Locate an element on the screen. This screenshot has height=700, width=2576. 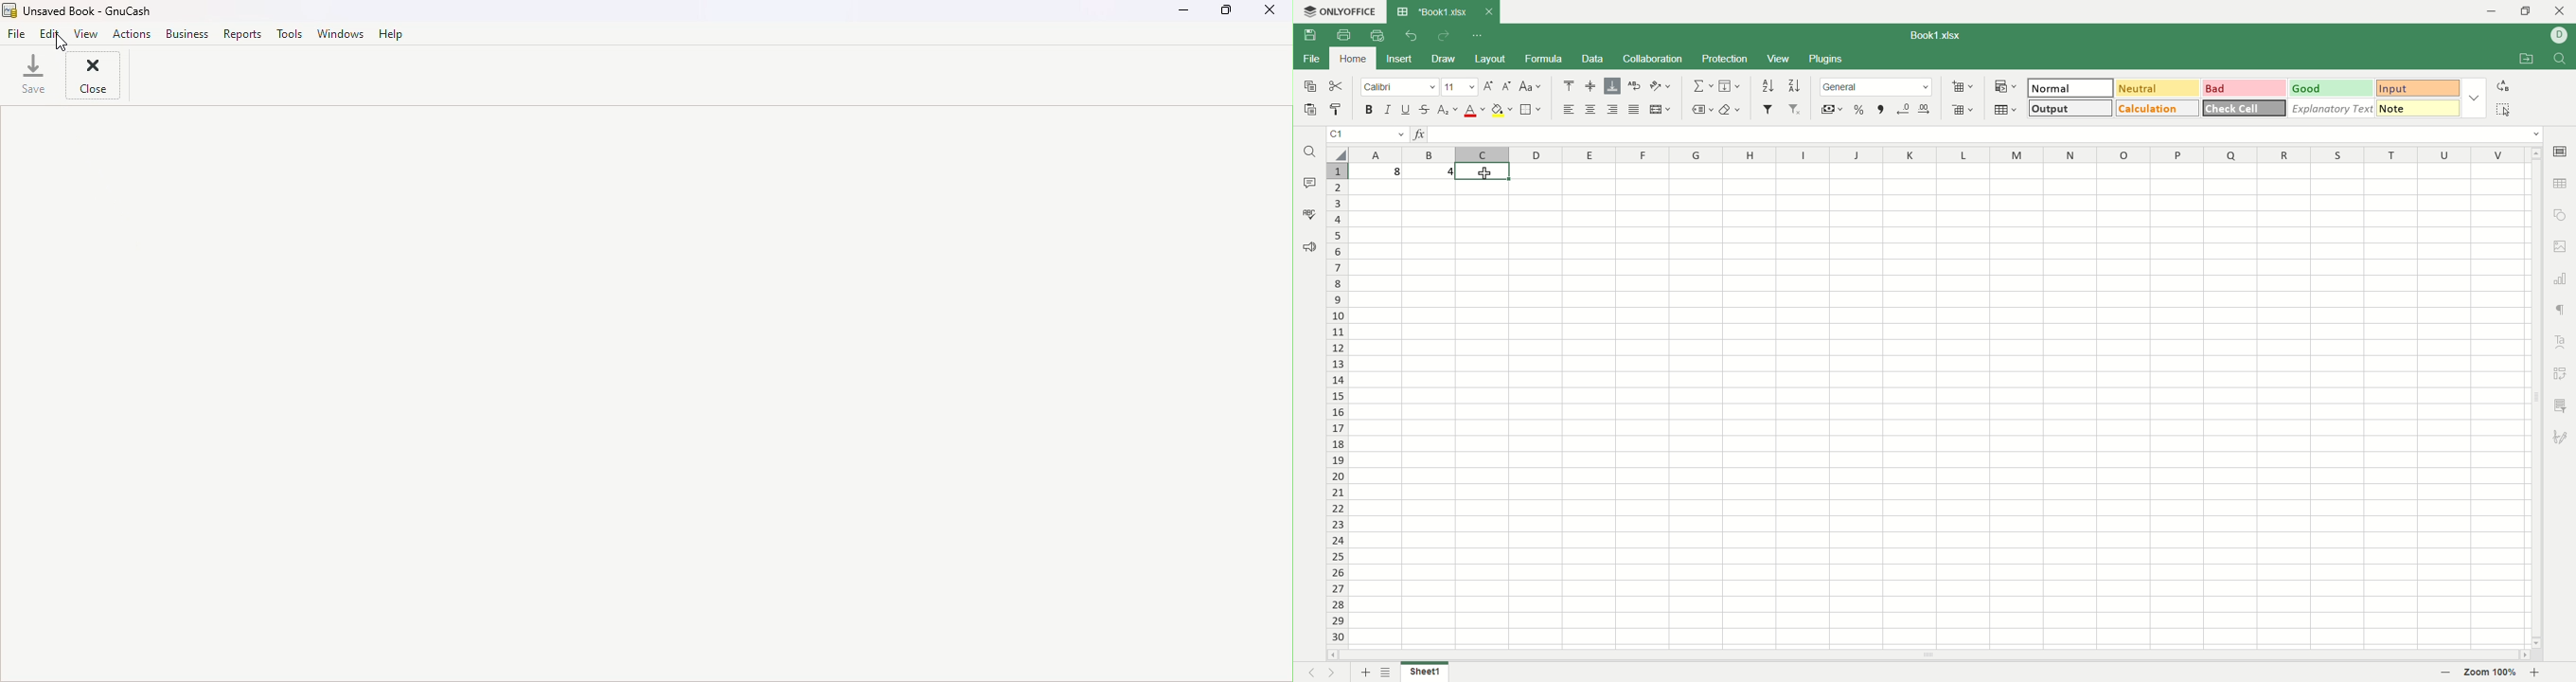
sort descending is located at coordinates (1796, 86).